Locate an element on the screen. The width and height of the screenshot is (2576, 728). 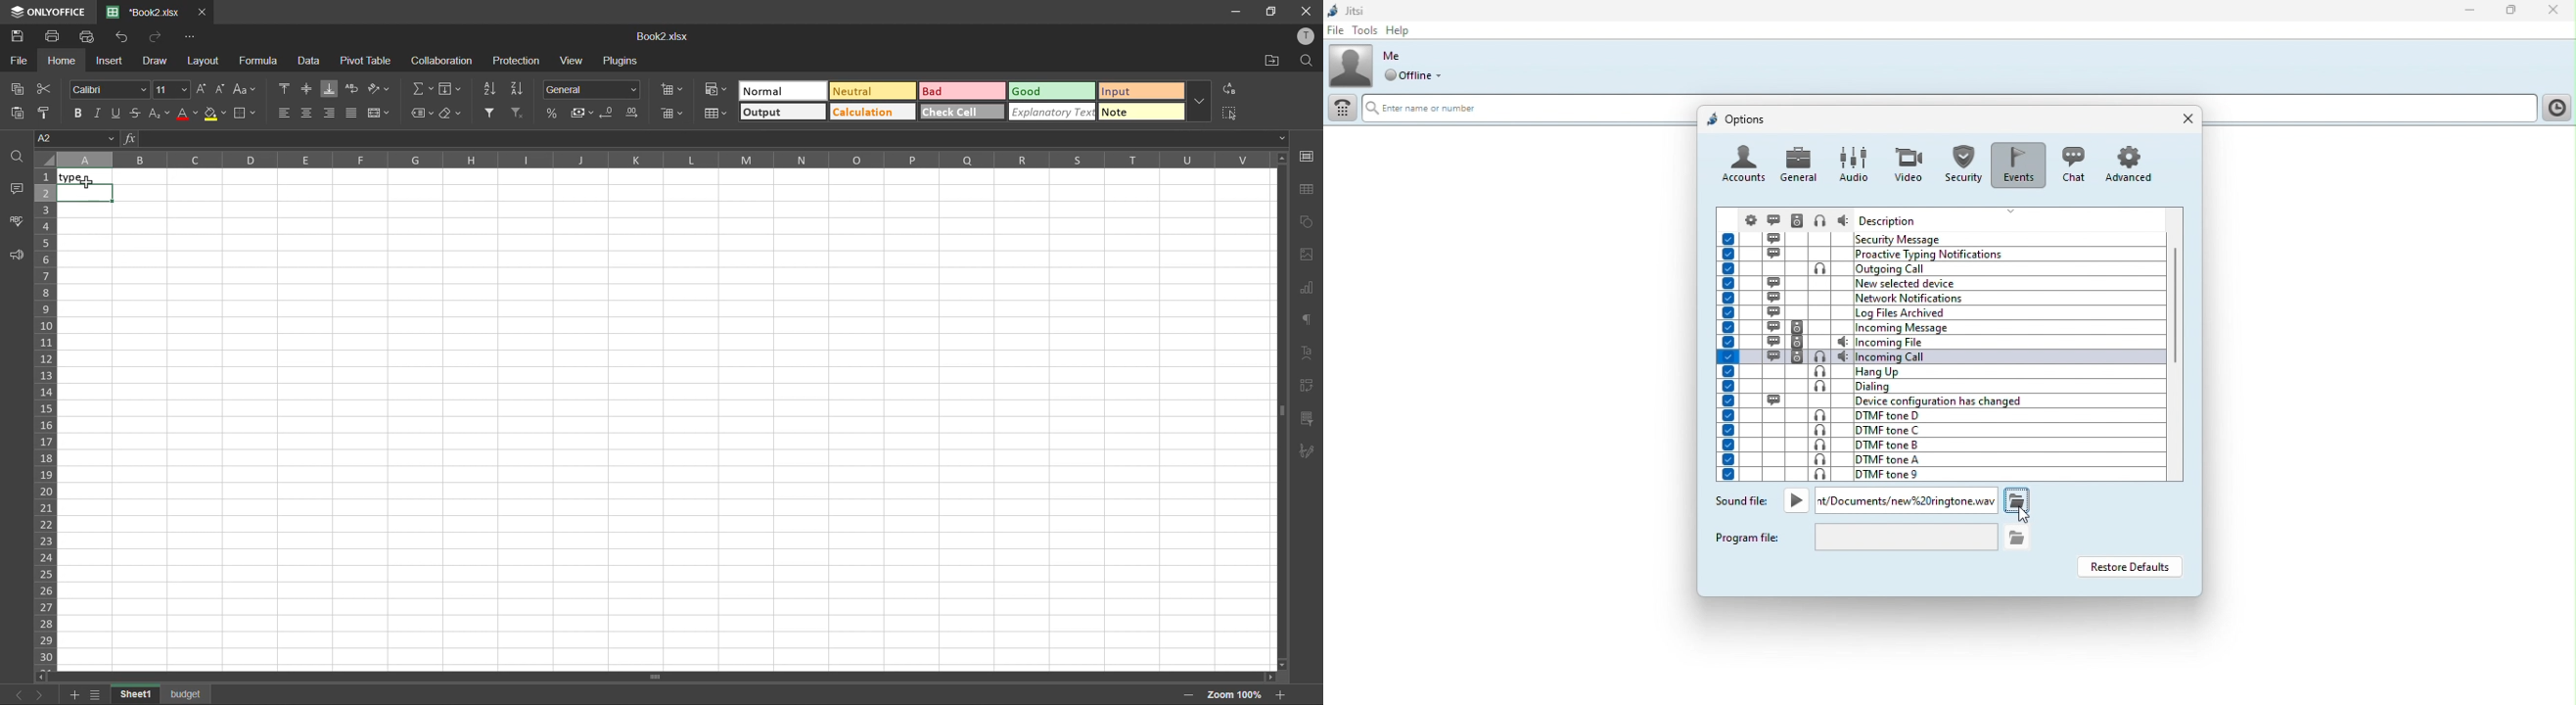
change case is located at coordinates (247, 90).